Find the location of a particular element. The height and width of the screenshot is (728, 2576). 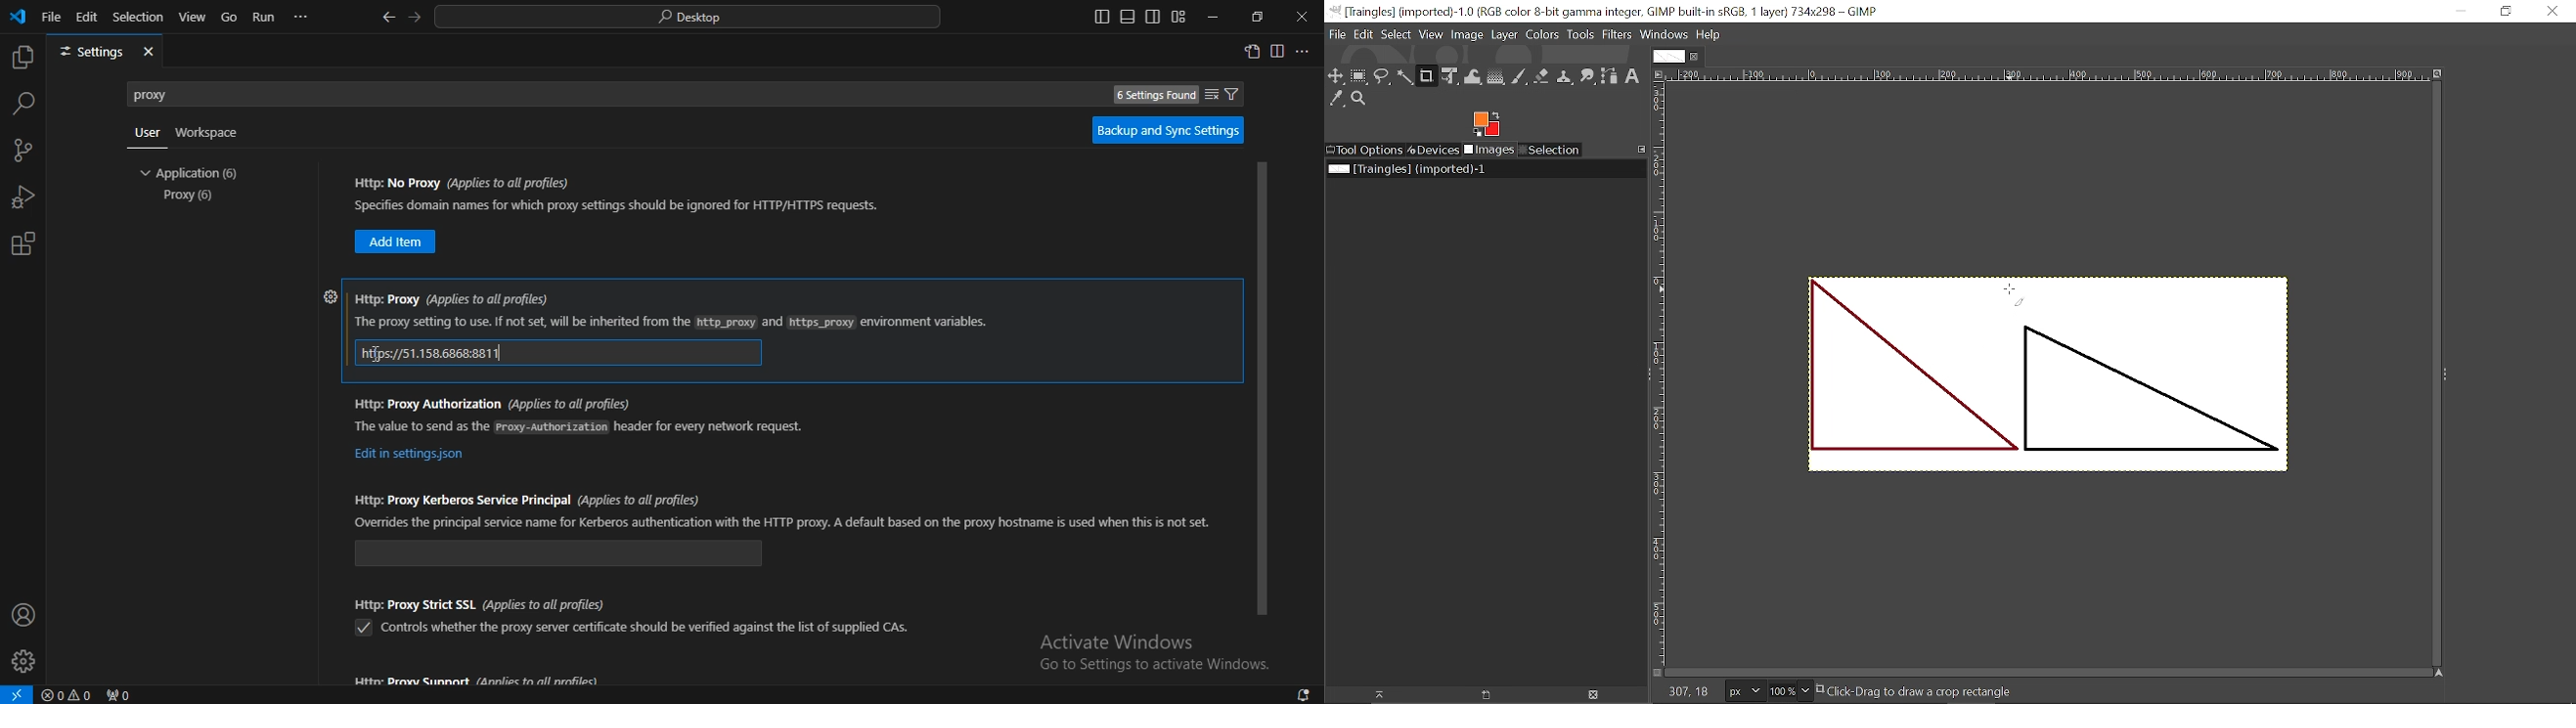

Color picker tool is located at coordinates (1337, 99).